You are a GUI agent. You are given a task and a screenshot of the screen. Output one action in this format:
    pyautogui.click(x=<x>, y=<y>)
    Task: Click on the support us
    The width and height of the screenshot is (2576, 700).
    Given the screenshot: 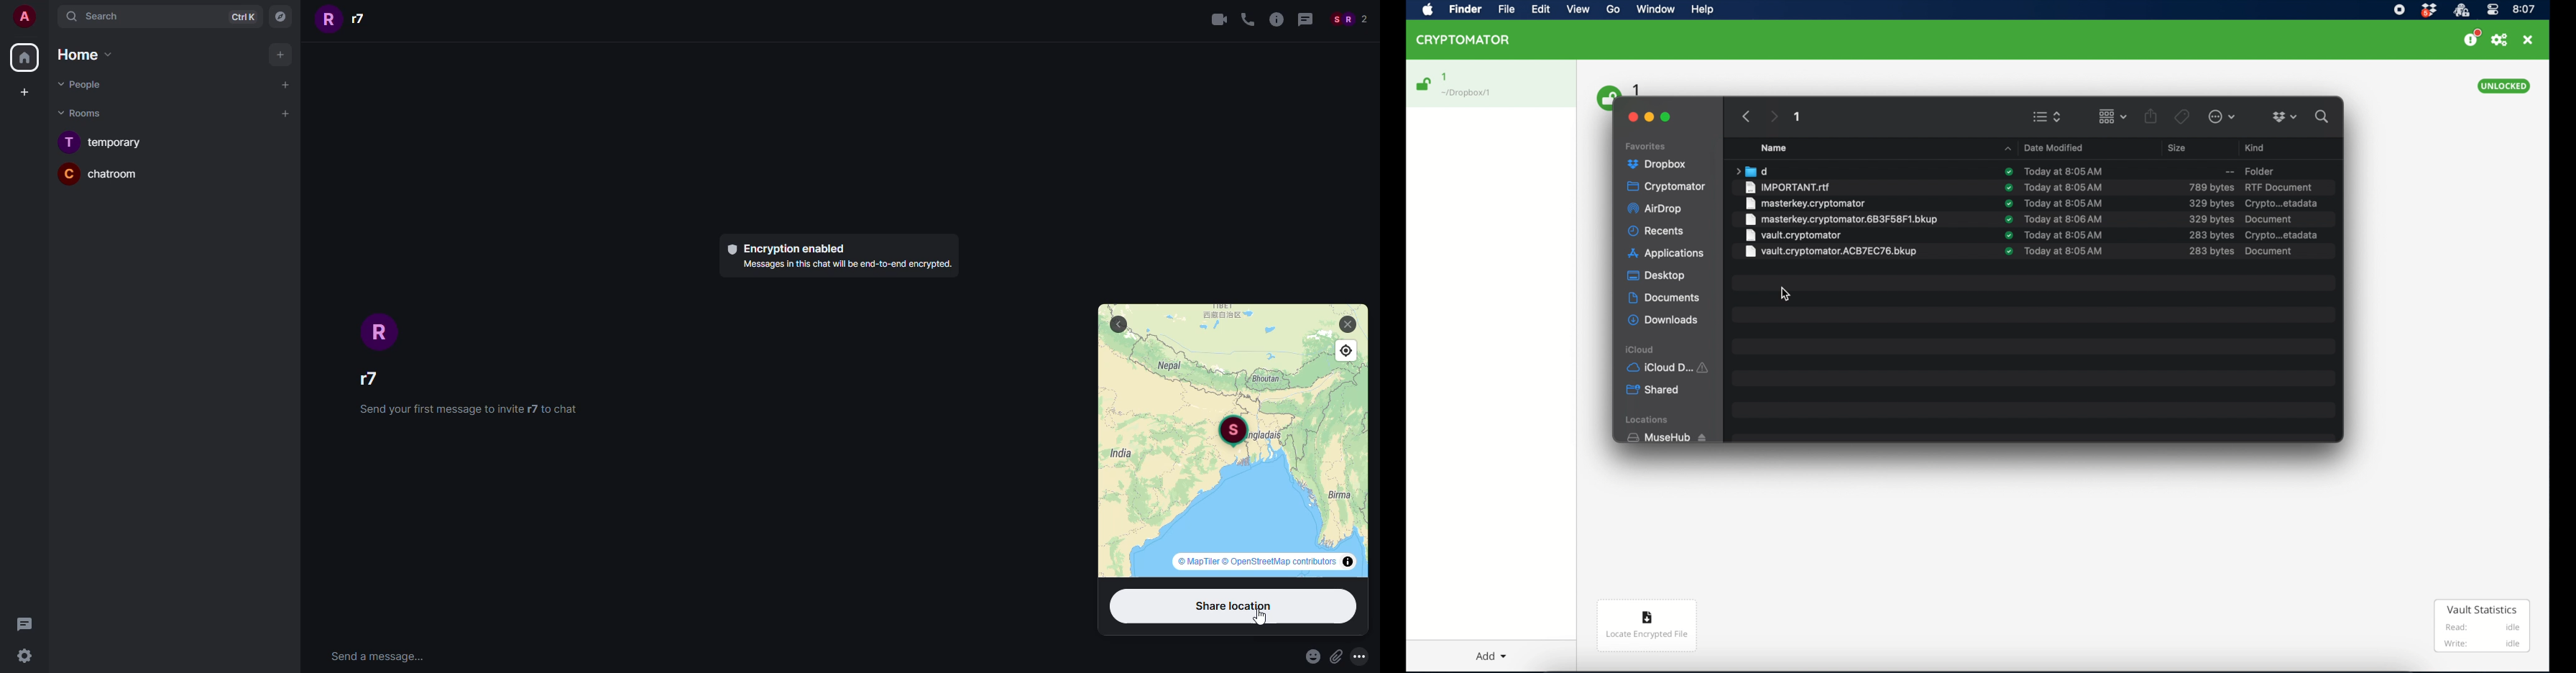 What is the action you would take?
    pyautogui.click(x=2471, y=38)
    